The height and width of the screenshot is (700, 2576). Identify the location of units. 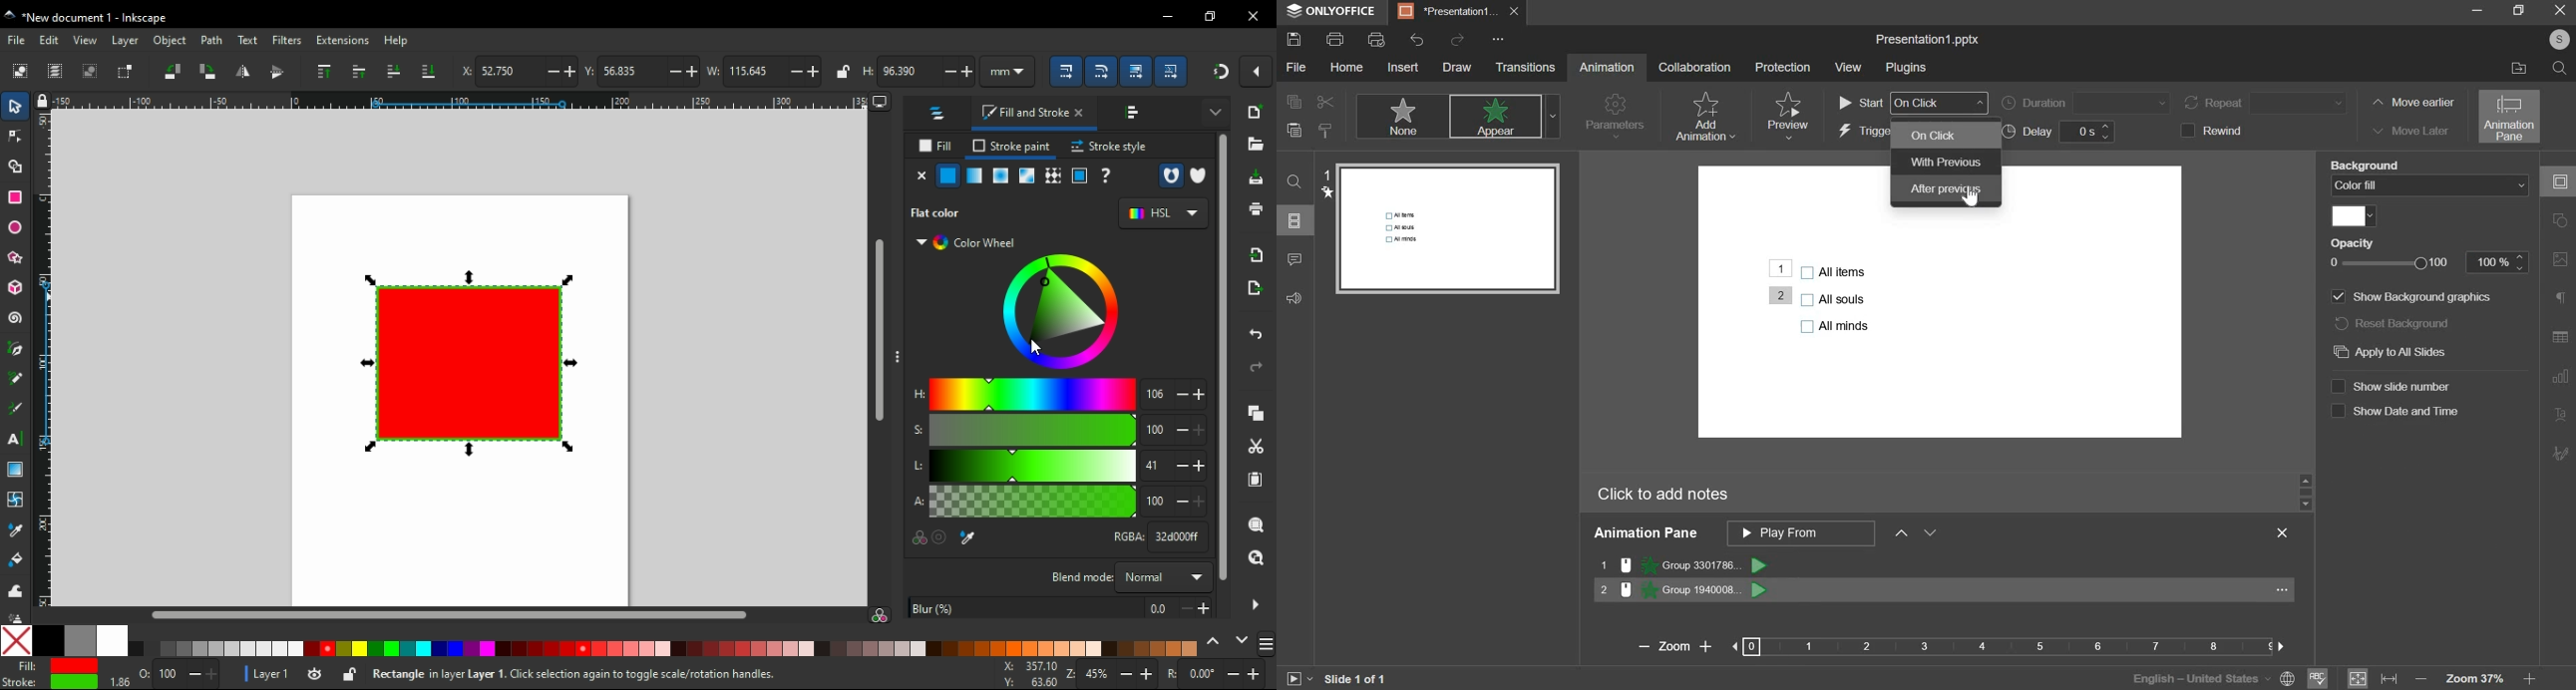
(1010, 71).